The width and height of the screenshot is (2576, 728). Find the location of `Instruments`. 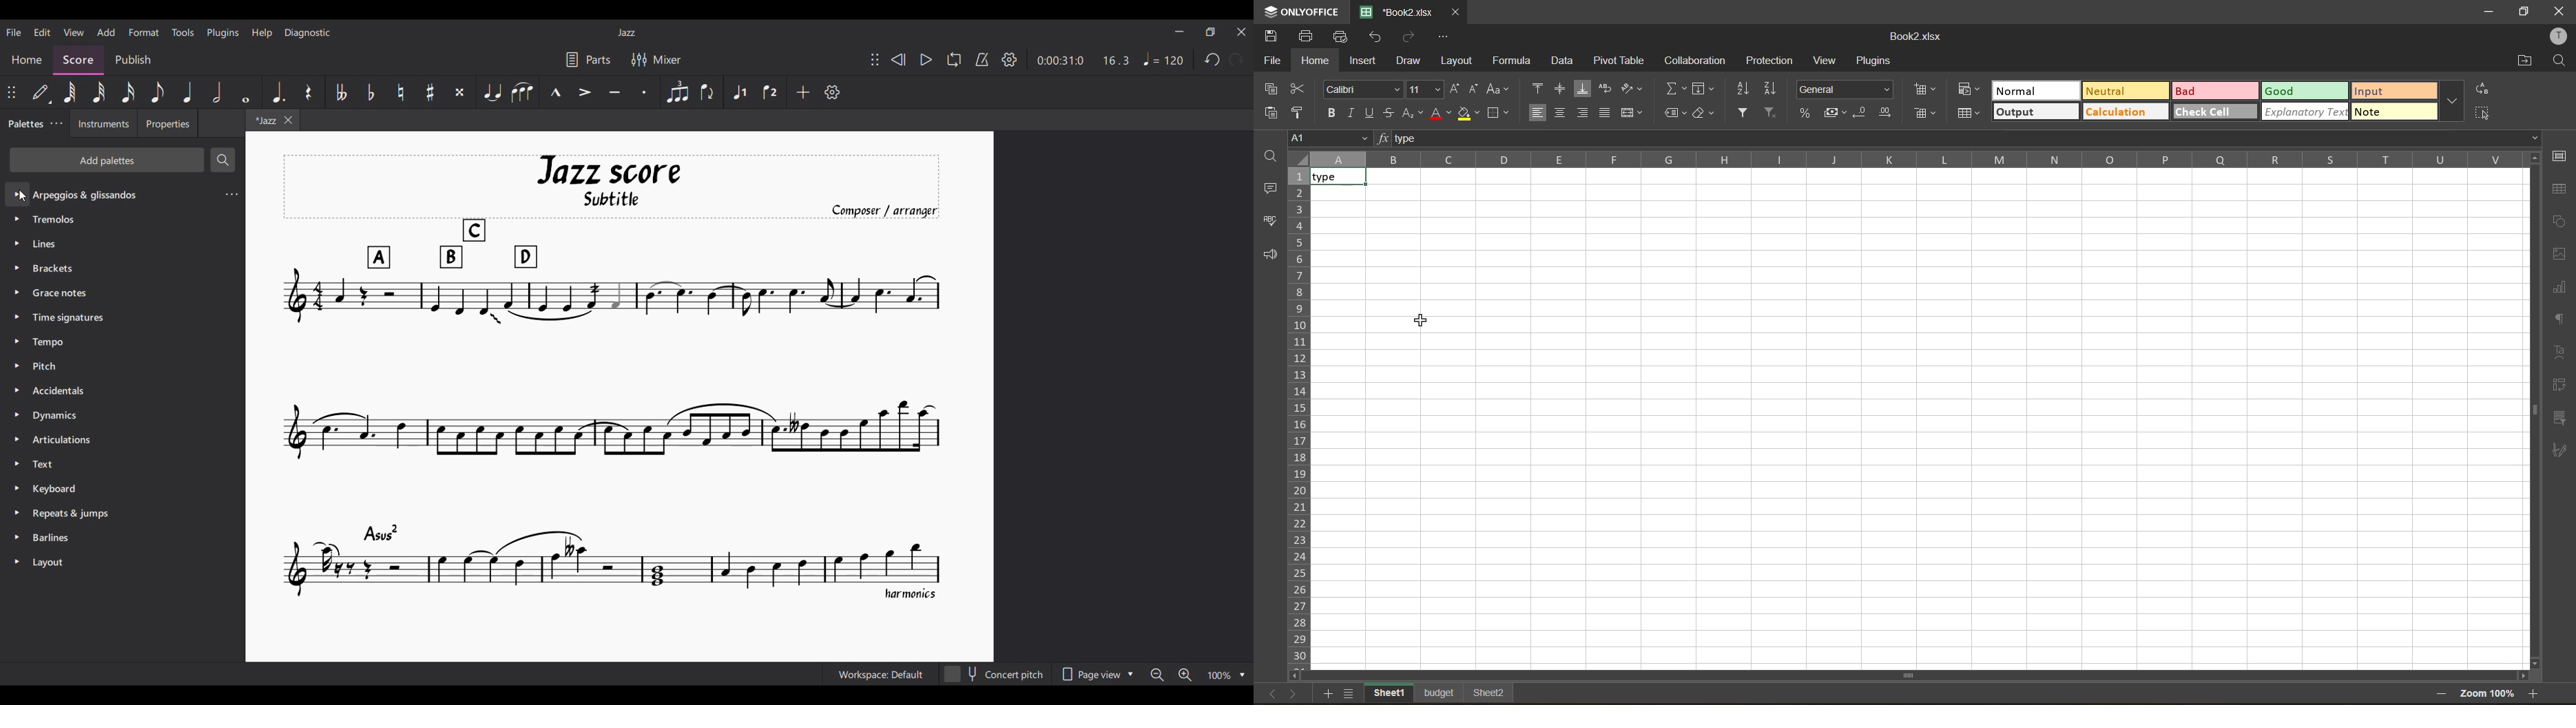

Instruments is located at coordinates (104, 126).